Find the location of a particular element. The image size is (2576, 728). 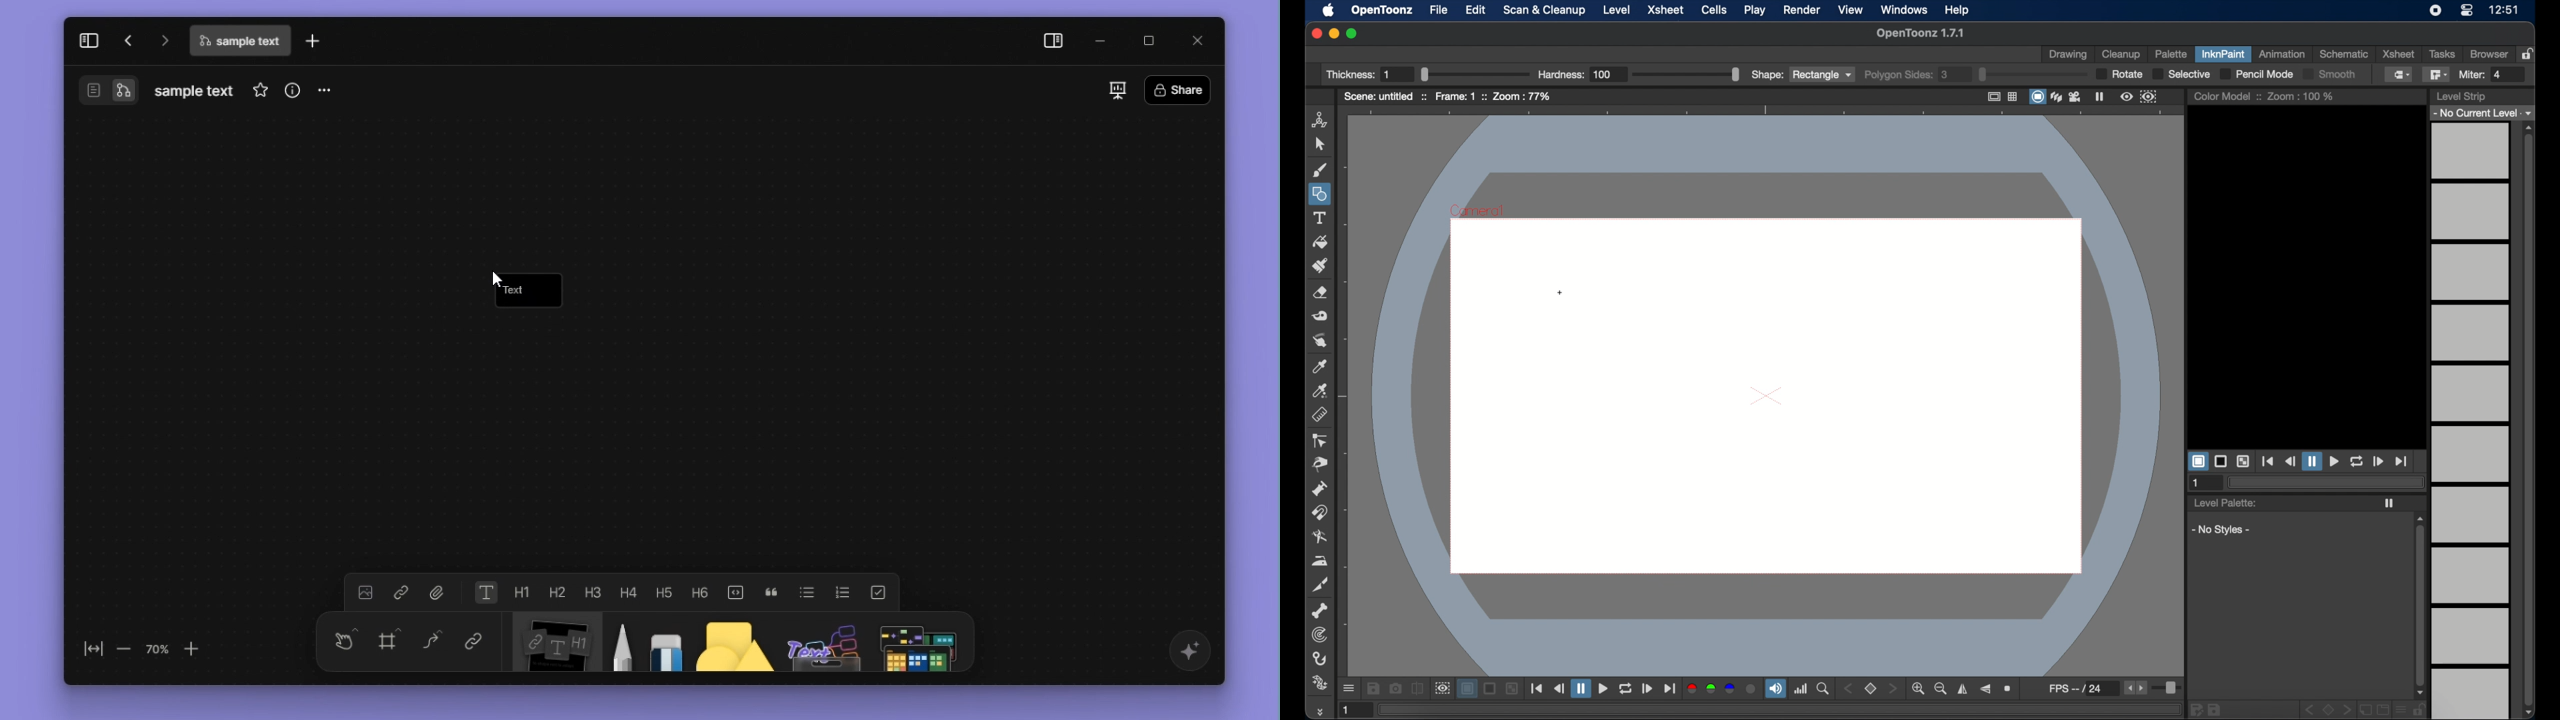

slideshow is located at coordinates (1113, 89).